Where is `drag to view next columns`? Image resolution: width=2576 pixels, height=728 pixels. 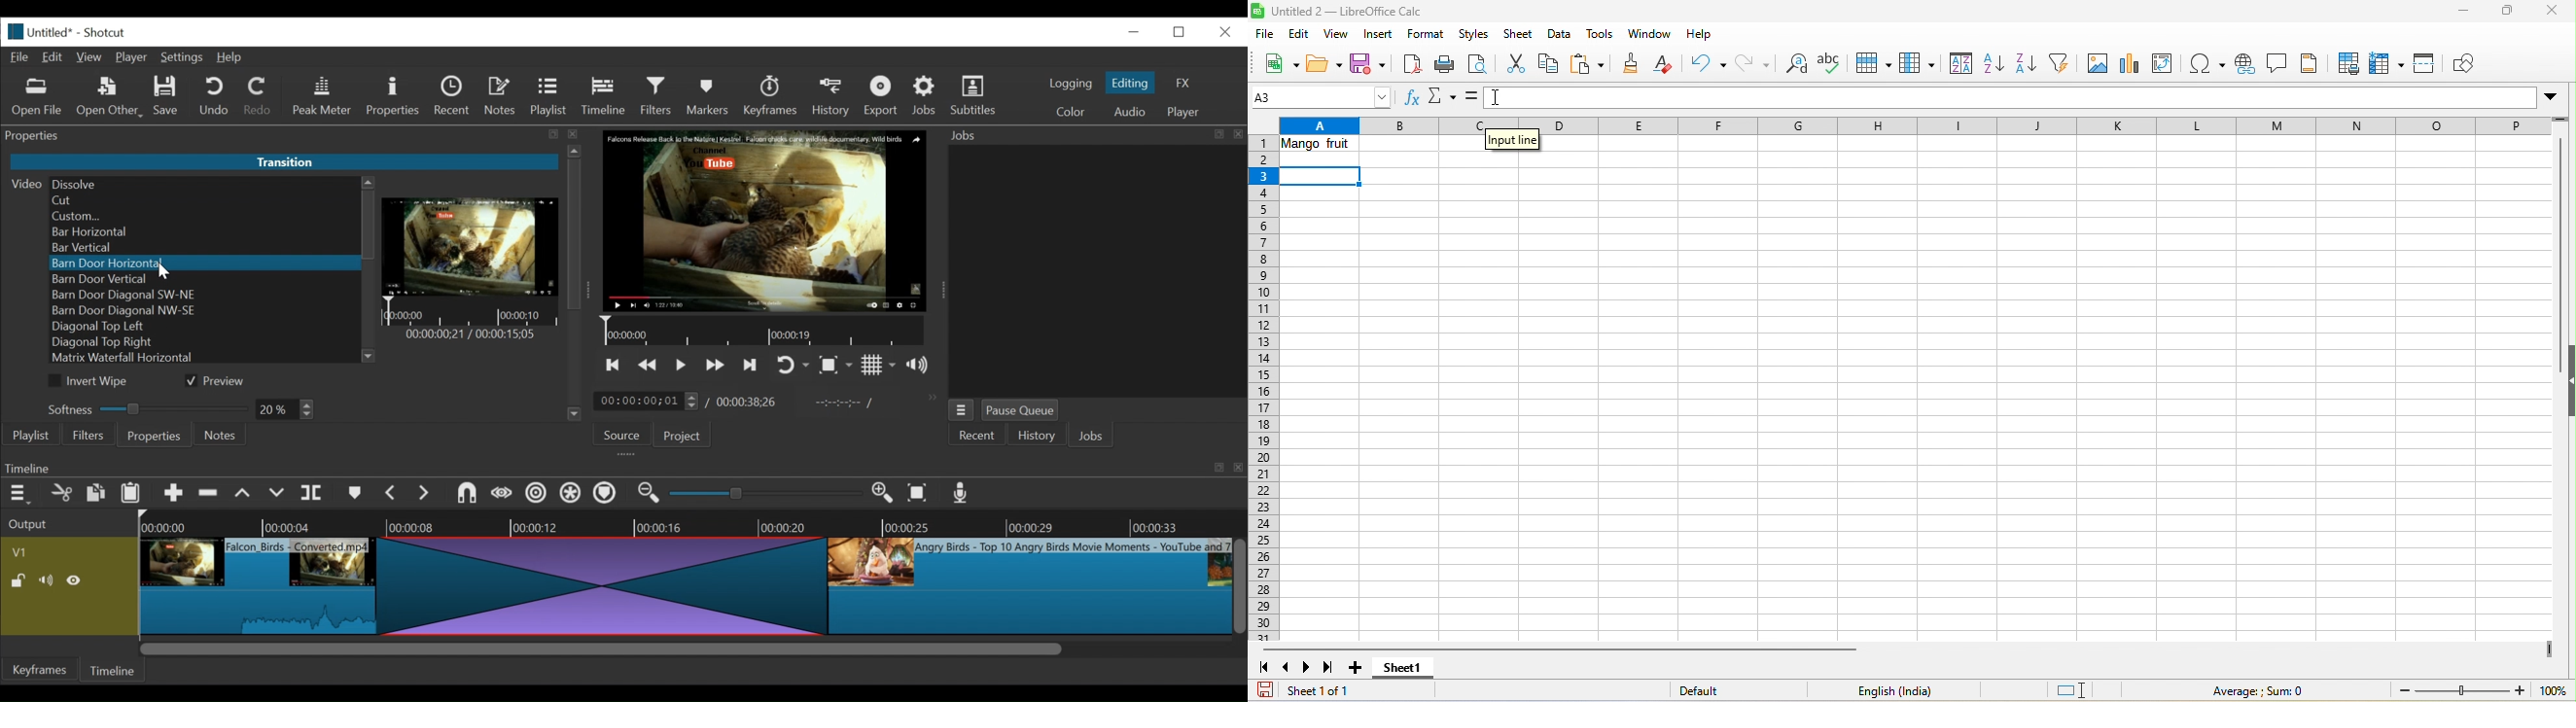 drag to view next columns is located at coordinates (2552, 649).